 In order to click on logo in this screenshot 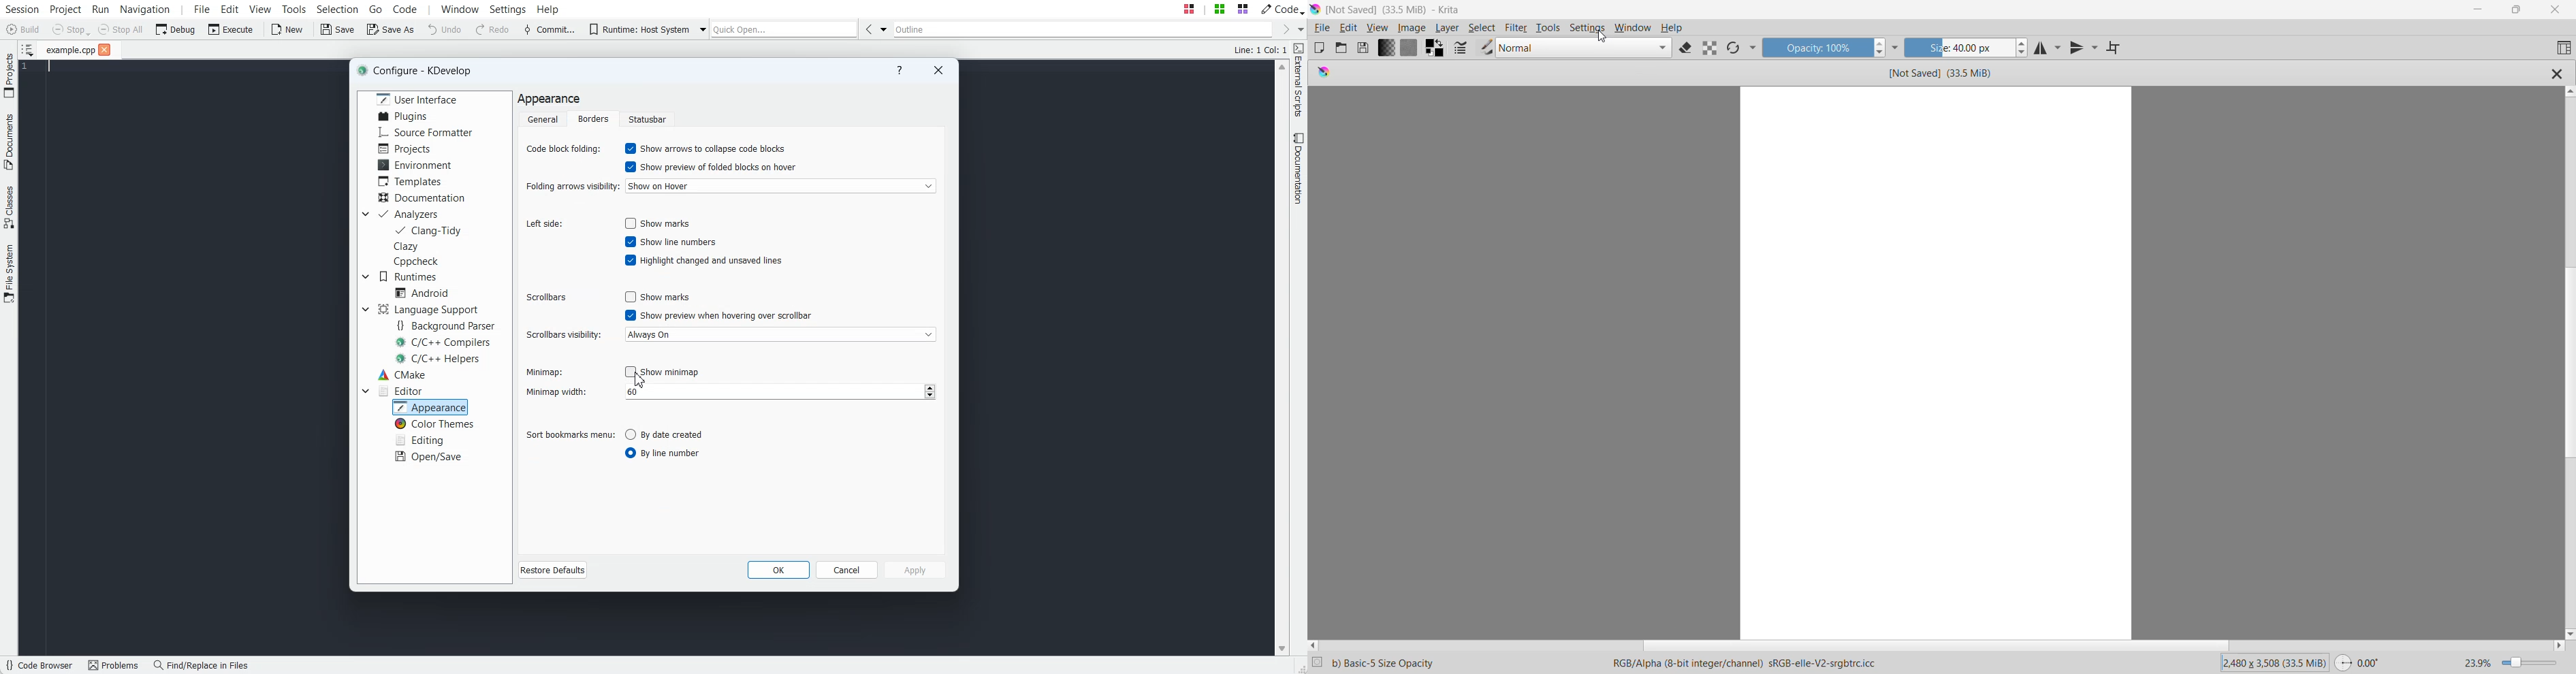, I will do `click(1325, 72)`.